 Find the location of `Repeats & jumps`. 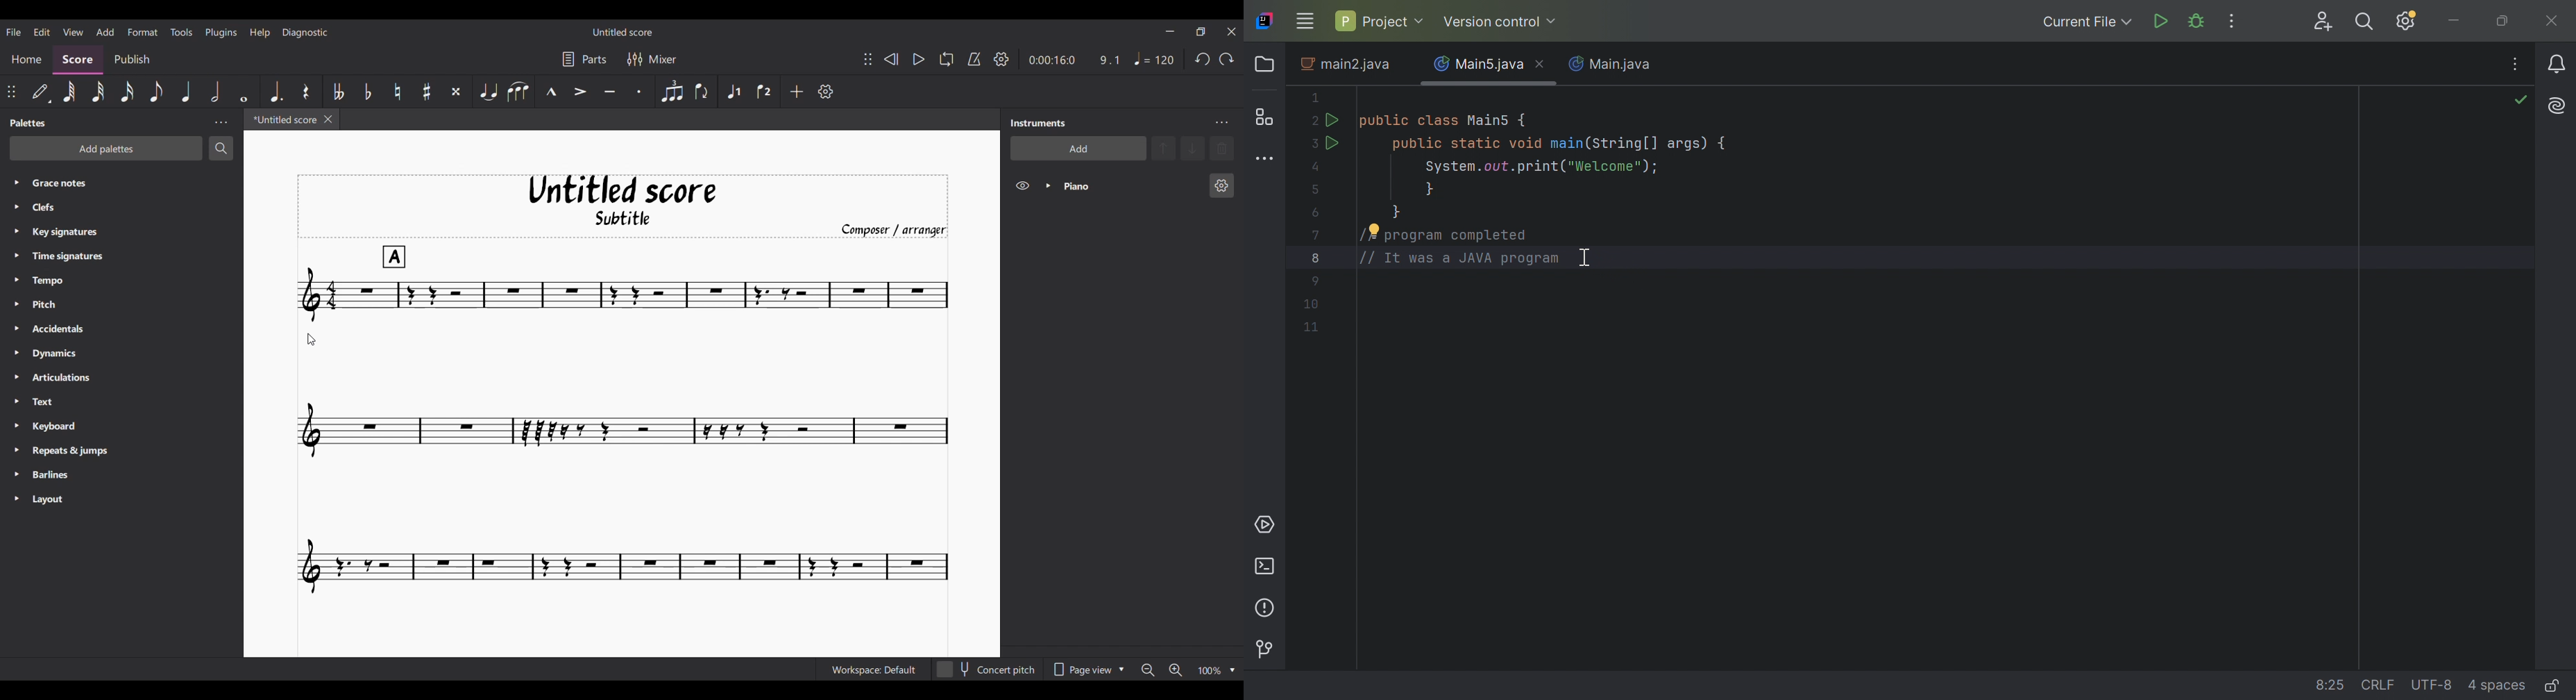

Repeats & jumps is located at coordinates (76, 450).